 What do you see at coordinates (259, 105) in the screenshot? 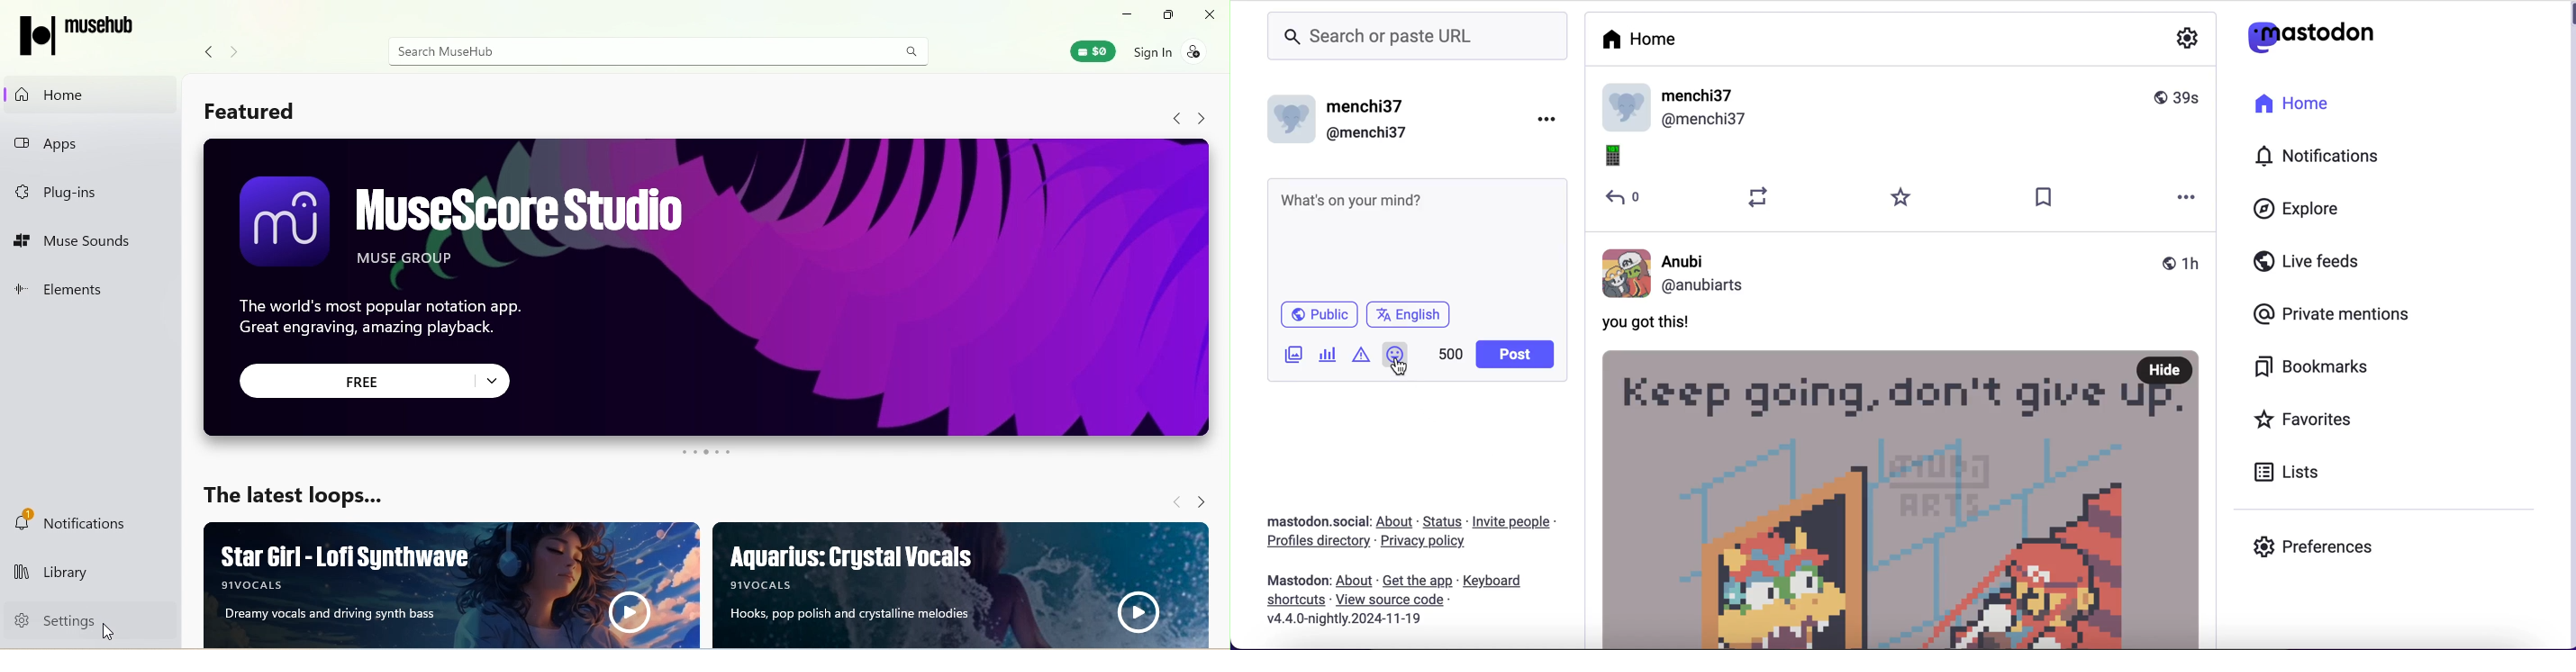
I see `Featured` at bounding box center [259, 105].